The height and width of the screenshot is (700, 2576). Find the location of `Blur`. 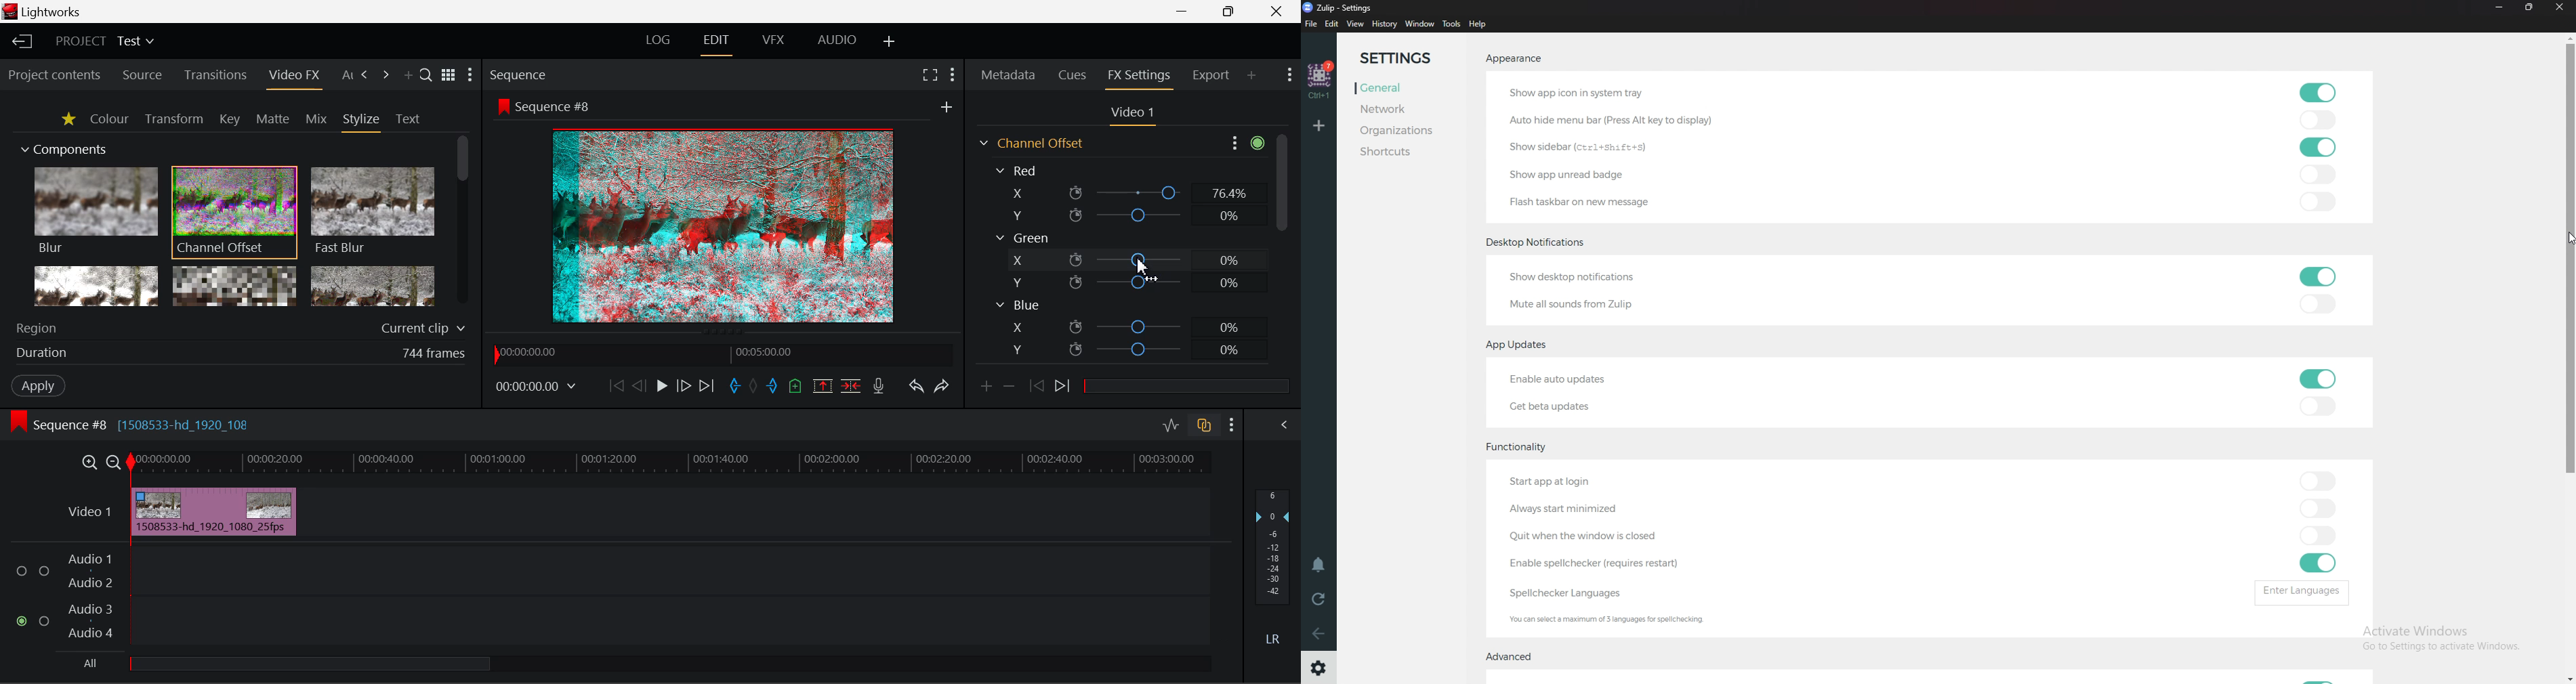

Blur is located at coordinates (95, 211).